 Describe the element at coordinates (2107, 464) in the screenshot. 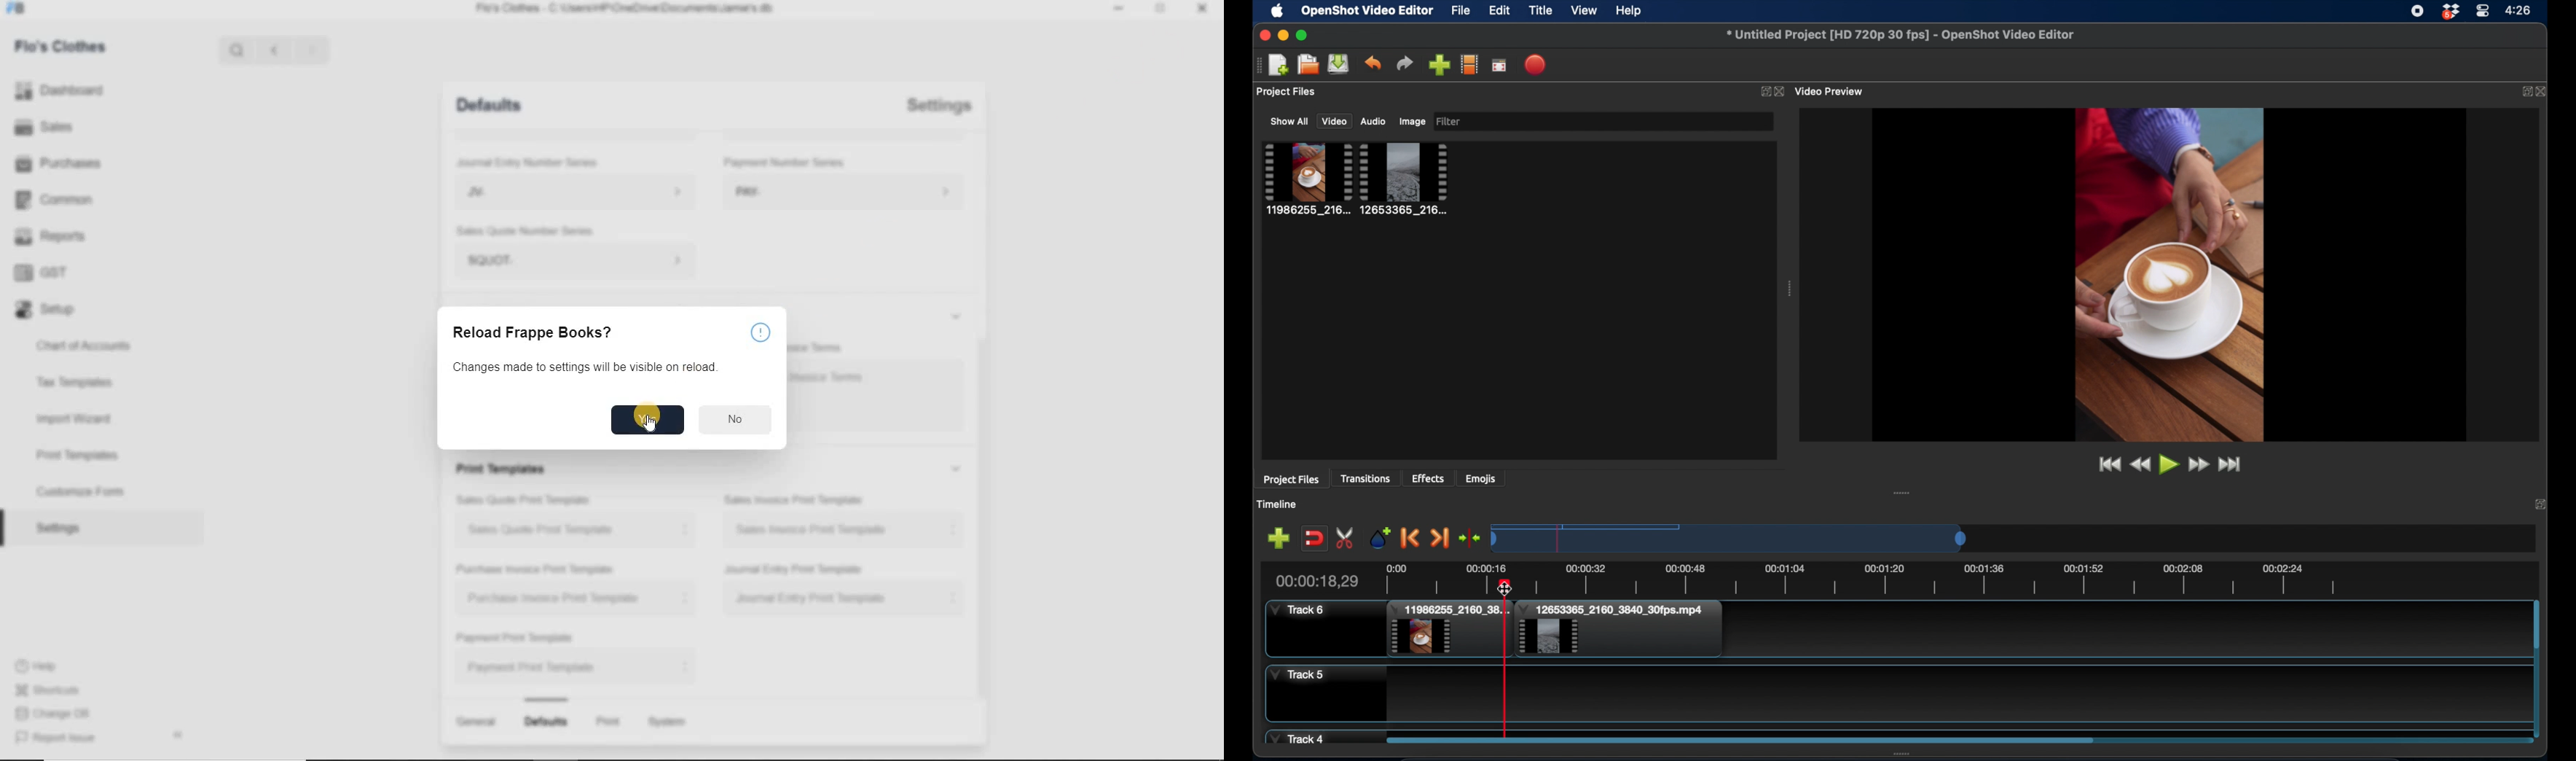

I see `jump to start` at that location.